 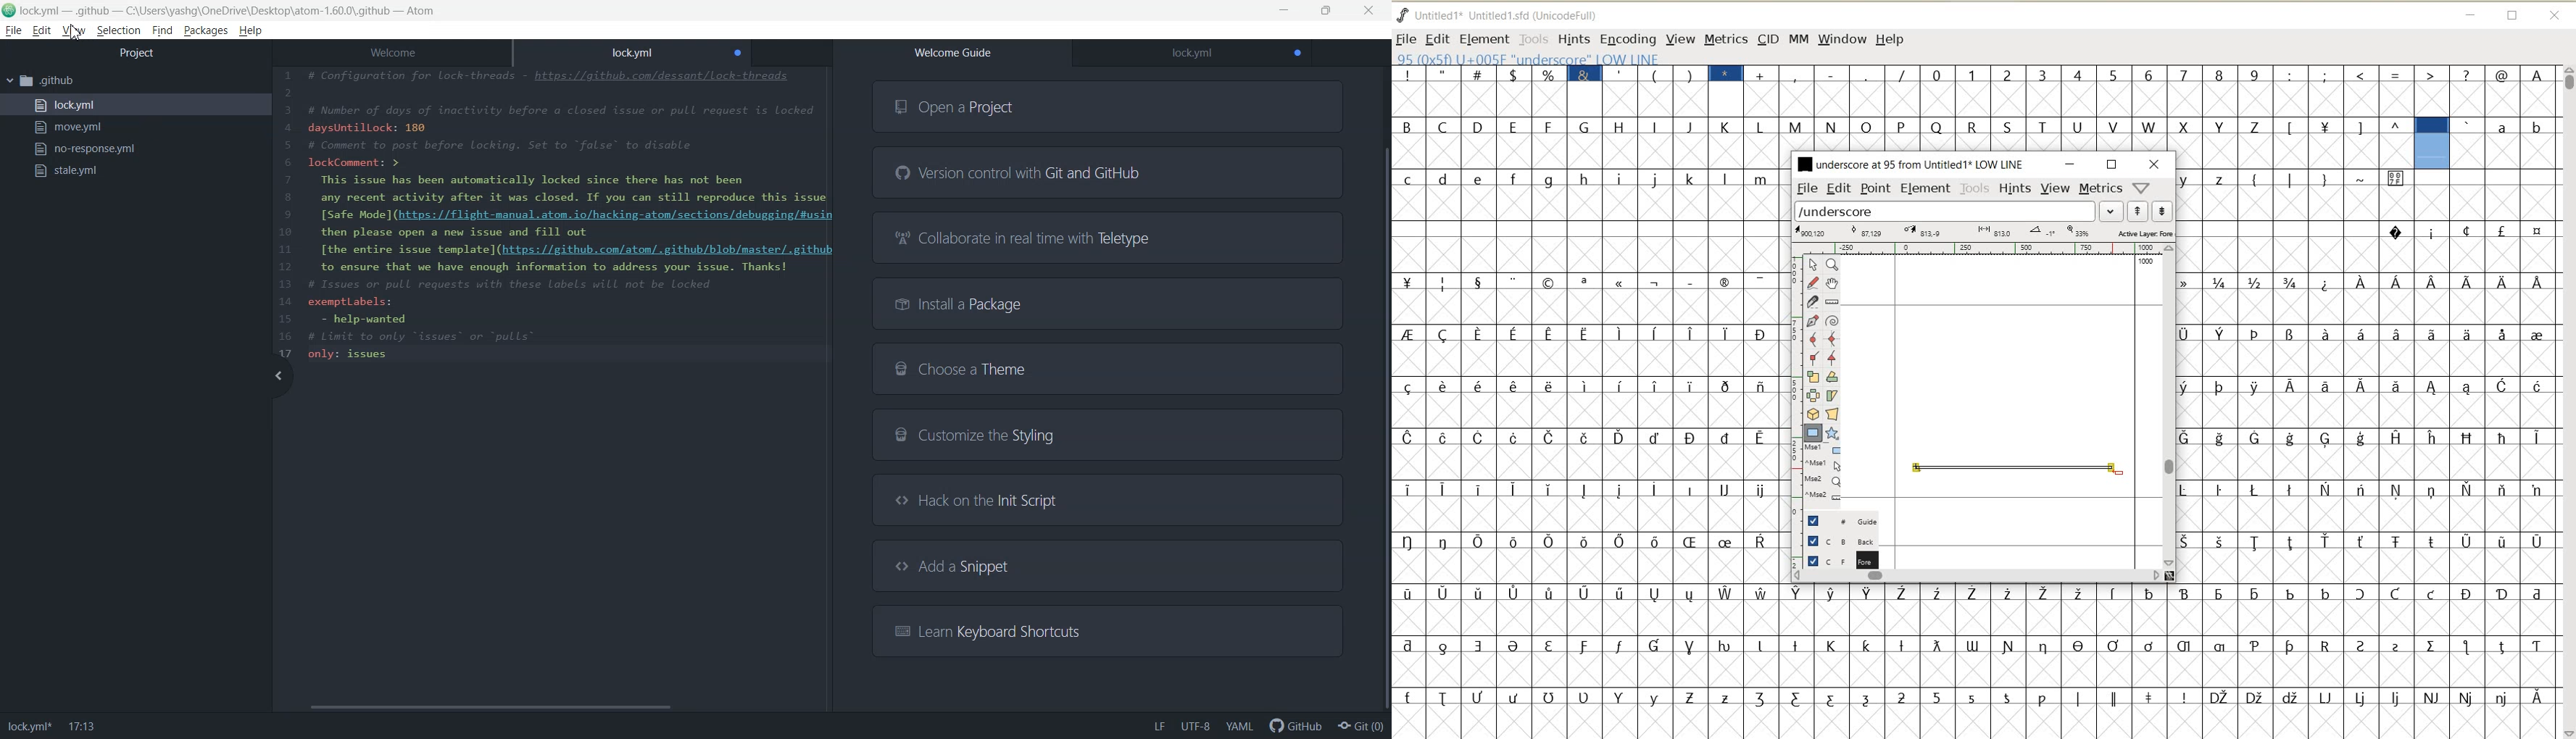 What do you see at coordinates (1833, 302) in the screenshot?
I see `measure a distance, angle between points` at bounding box center [1833, 302].